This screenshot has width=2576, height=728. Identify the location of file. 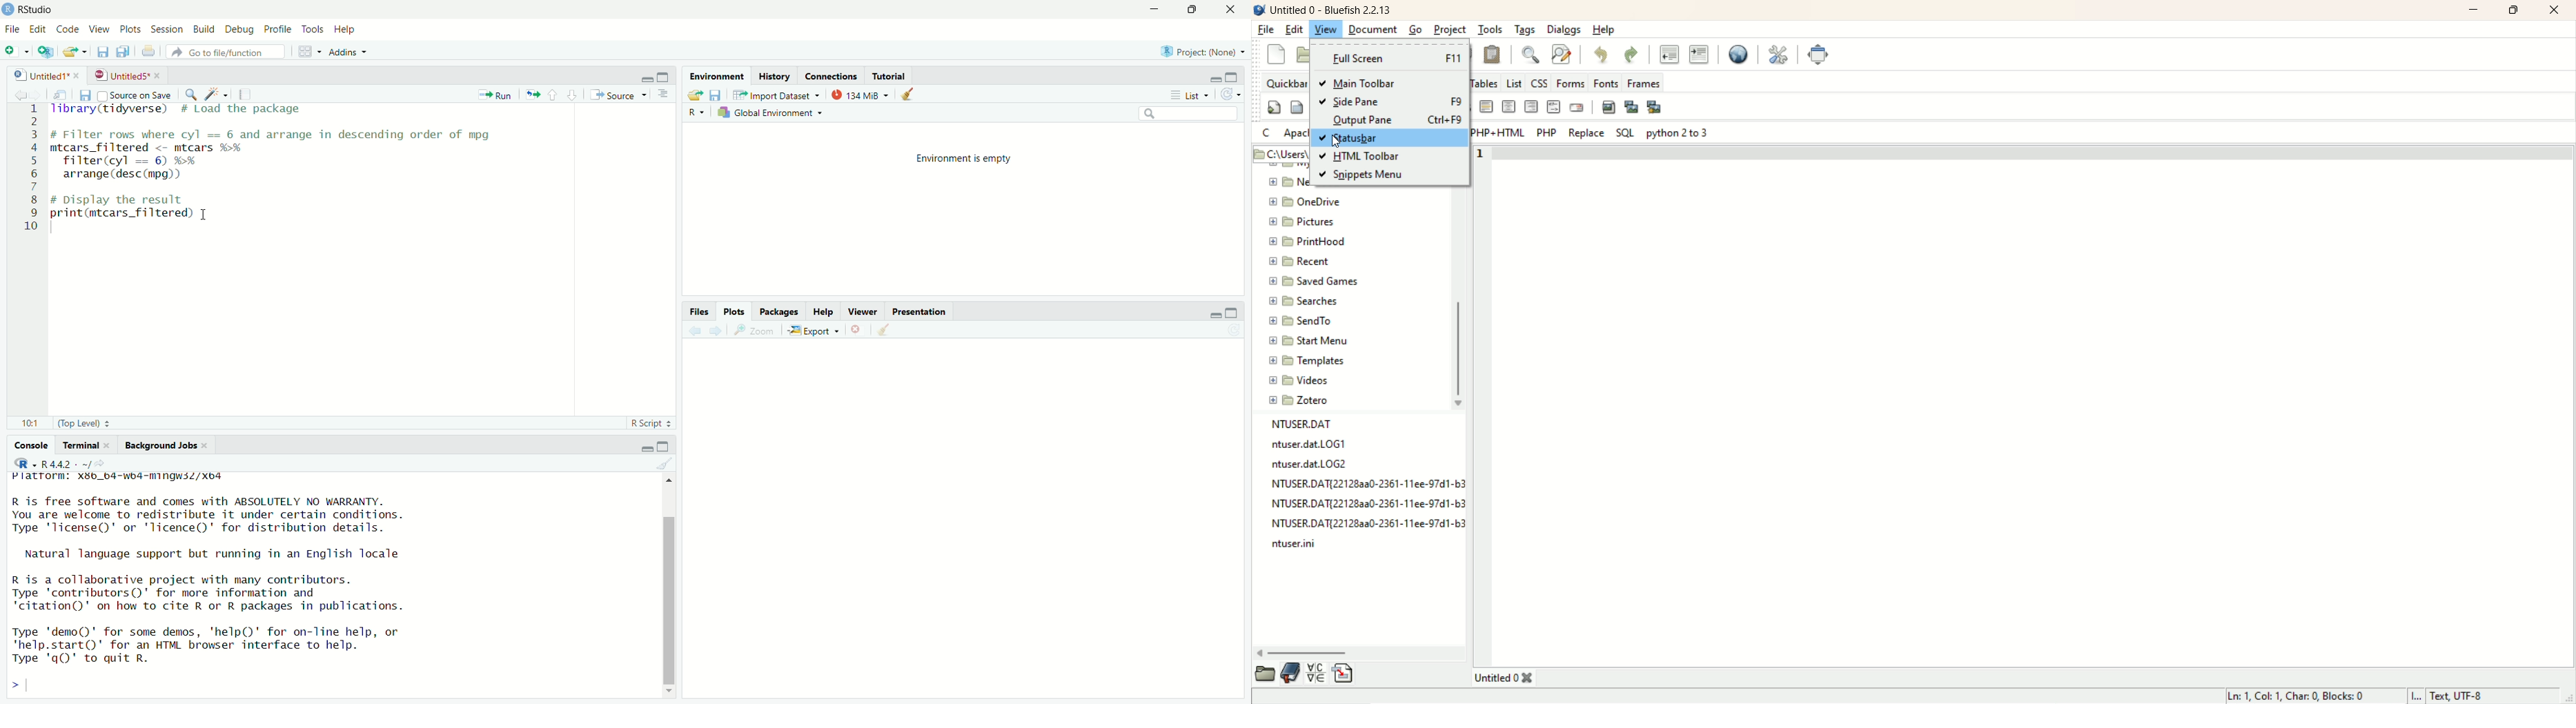
(1369, 485).